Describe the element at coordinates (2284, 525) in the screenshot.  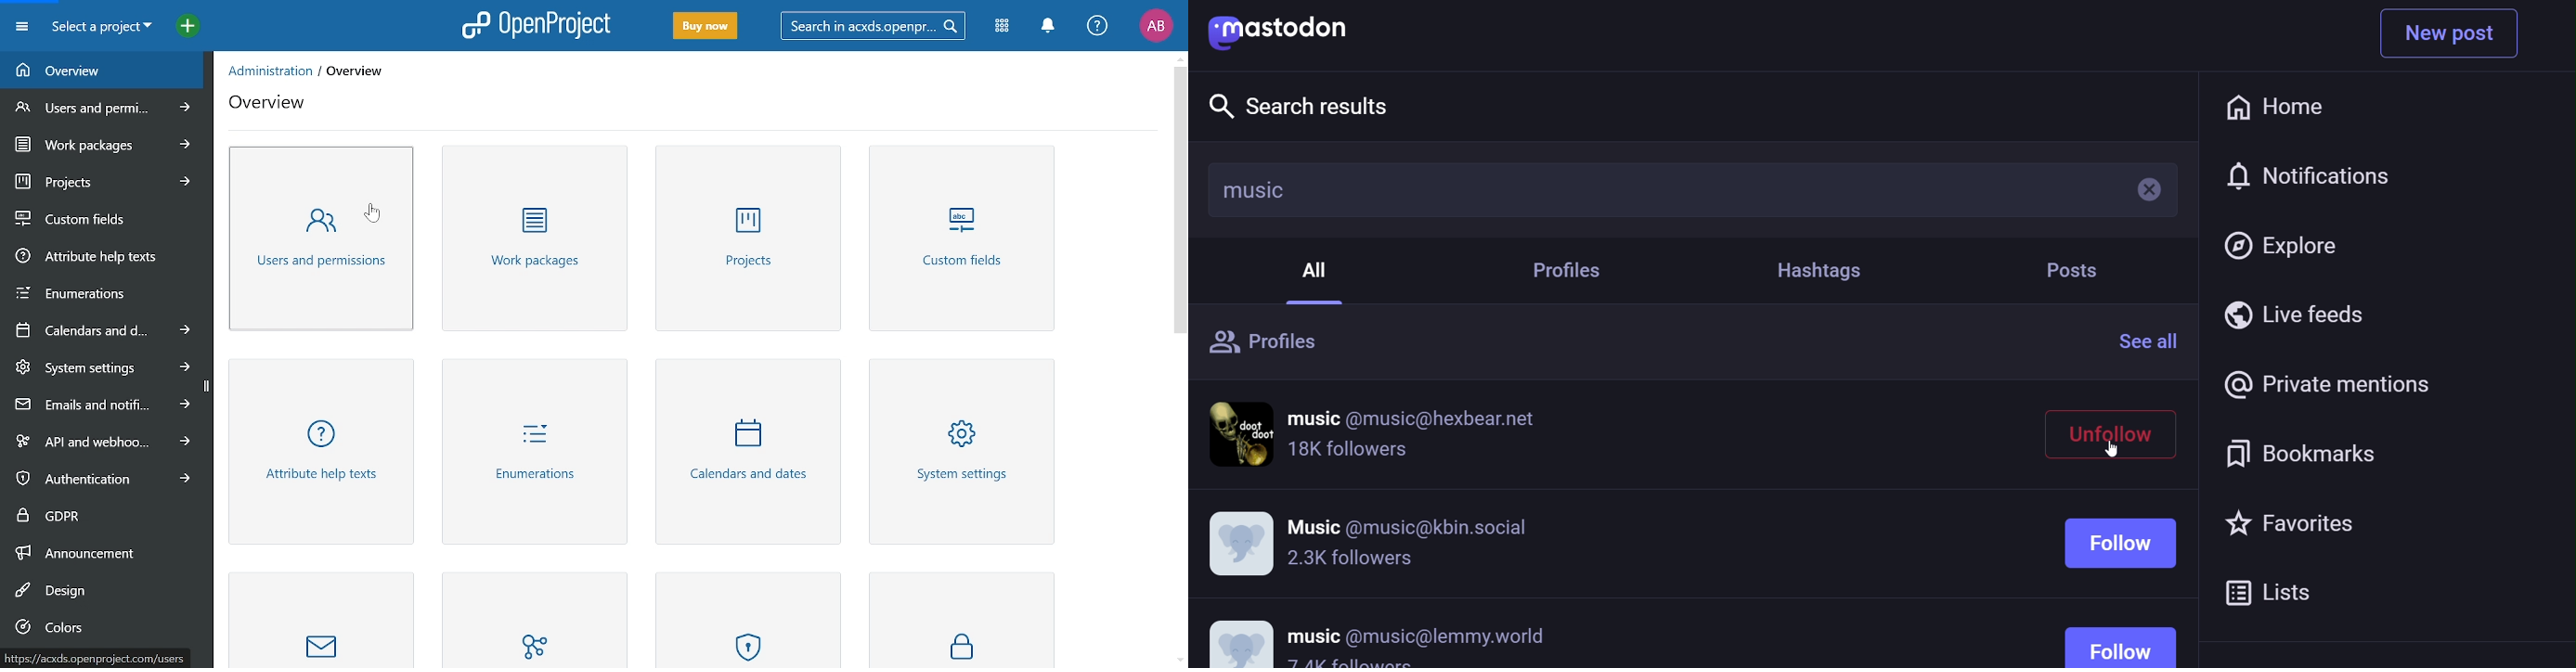
I see `favorite` at that location.